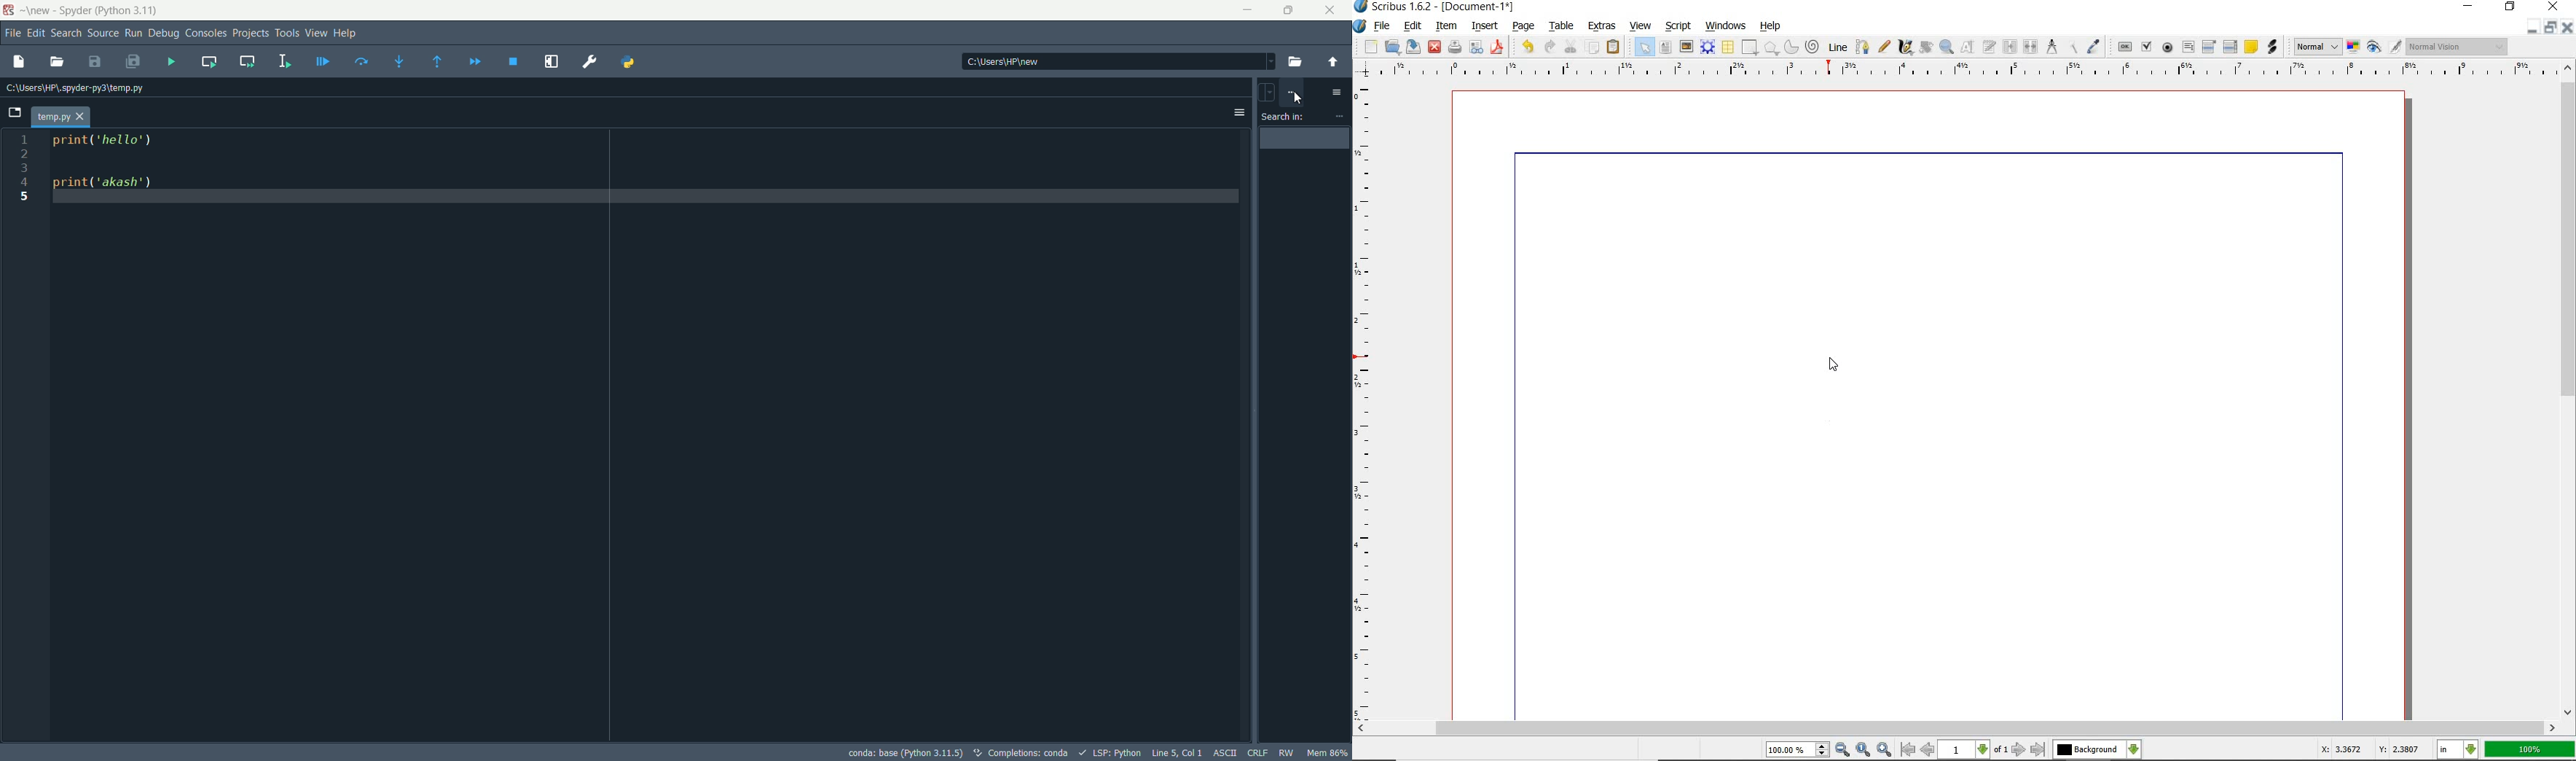  Describe the element at coordinates (2095, 46) in the screenshot. I see `eye dropper` at that location.